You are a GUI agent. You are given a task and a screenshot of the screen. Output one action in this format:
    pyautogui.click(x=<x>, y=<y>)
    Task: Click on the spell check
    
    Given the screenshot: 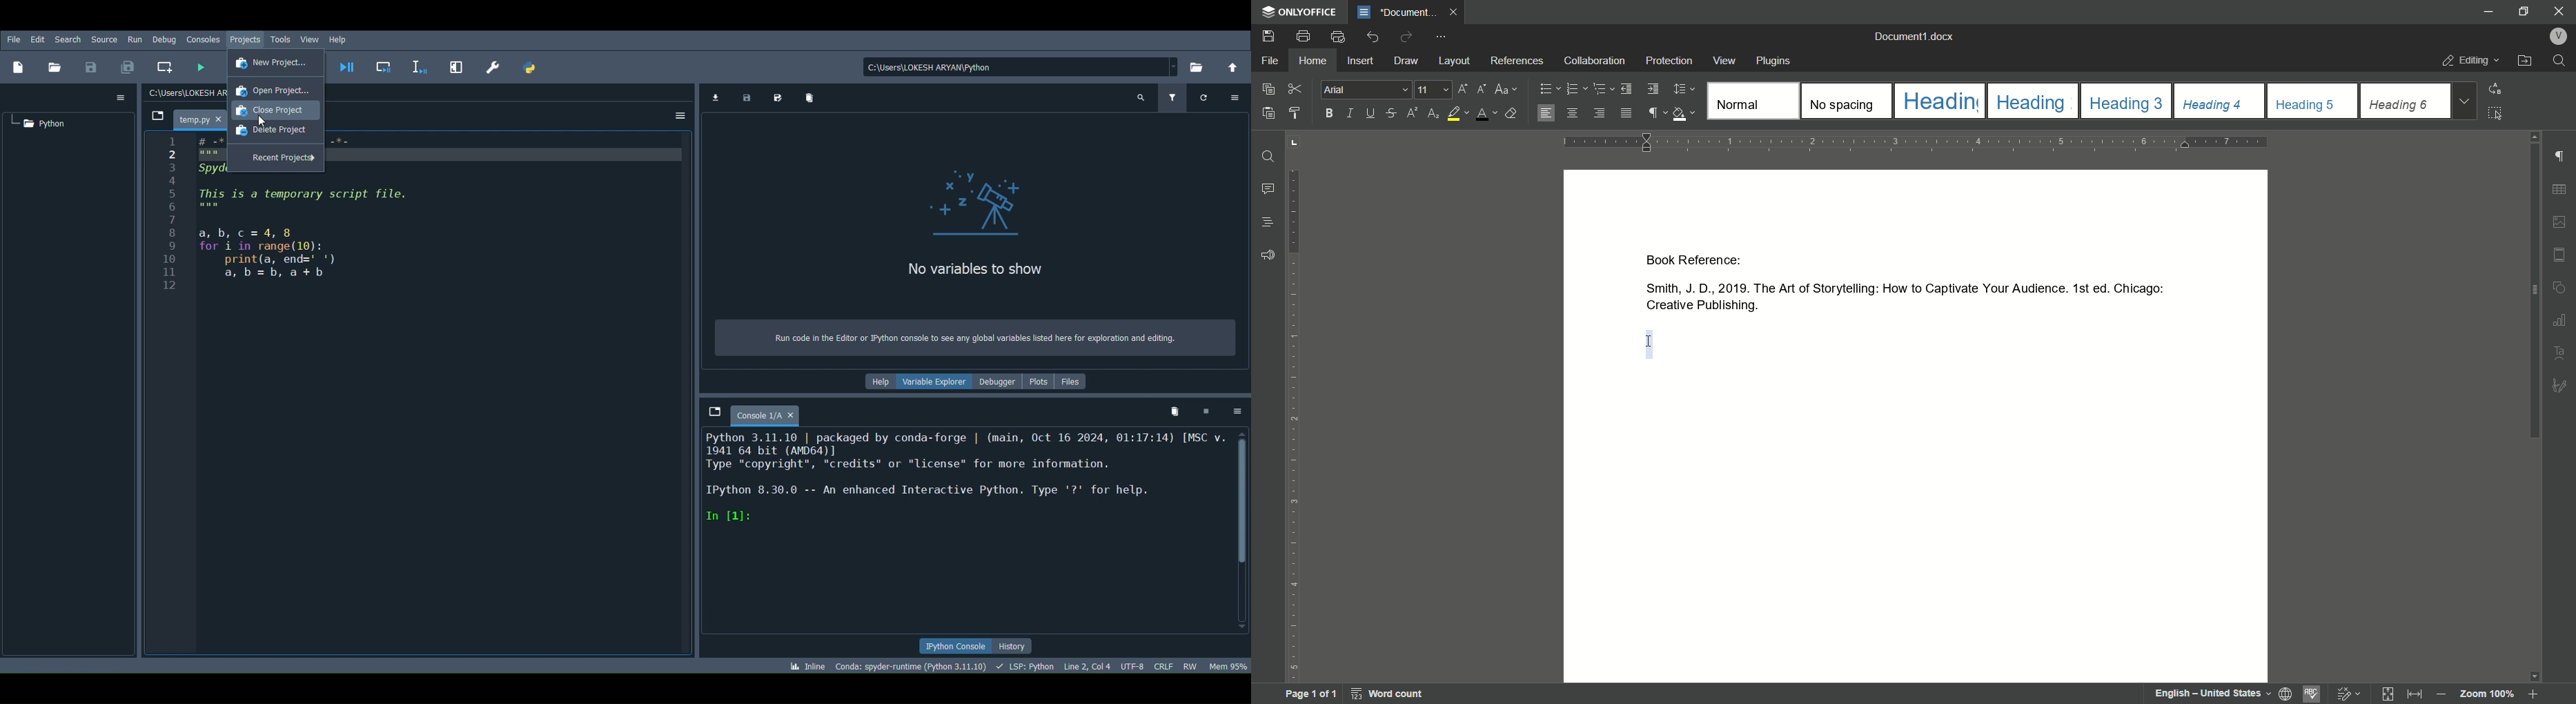 What is the action you would take?
    pyautogui.click(x=2312, y=693)
    